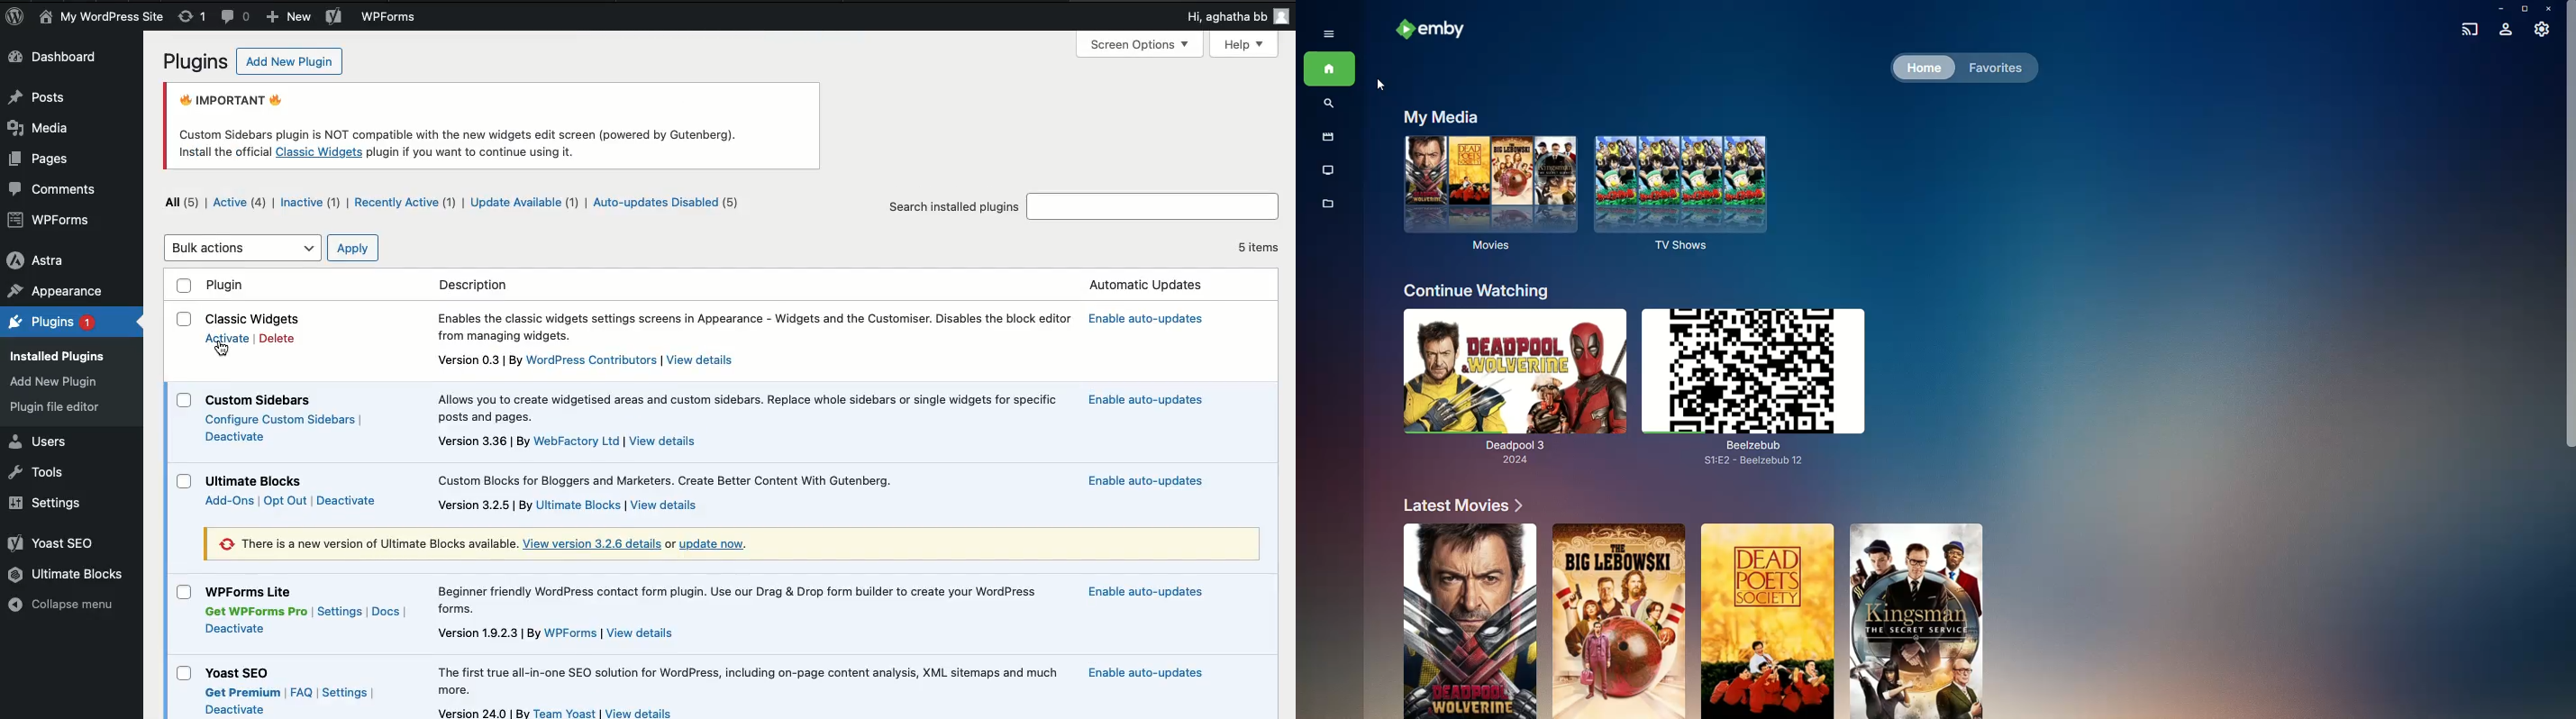 Image resolution: width=2576 pixels, height=728 pixels. Describe the element at coordinates (525, 204) in the screenshot. I see `Update available ` at that location.